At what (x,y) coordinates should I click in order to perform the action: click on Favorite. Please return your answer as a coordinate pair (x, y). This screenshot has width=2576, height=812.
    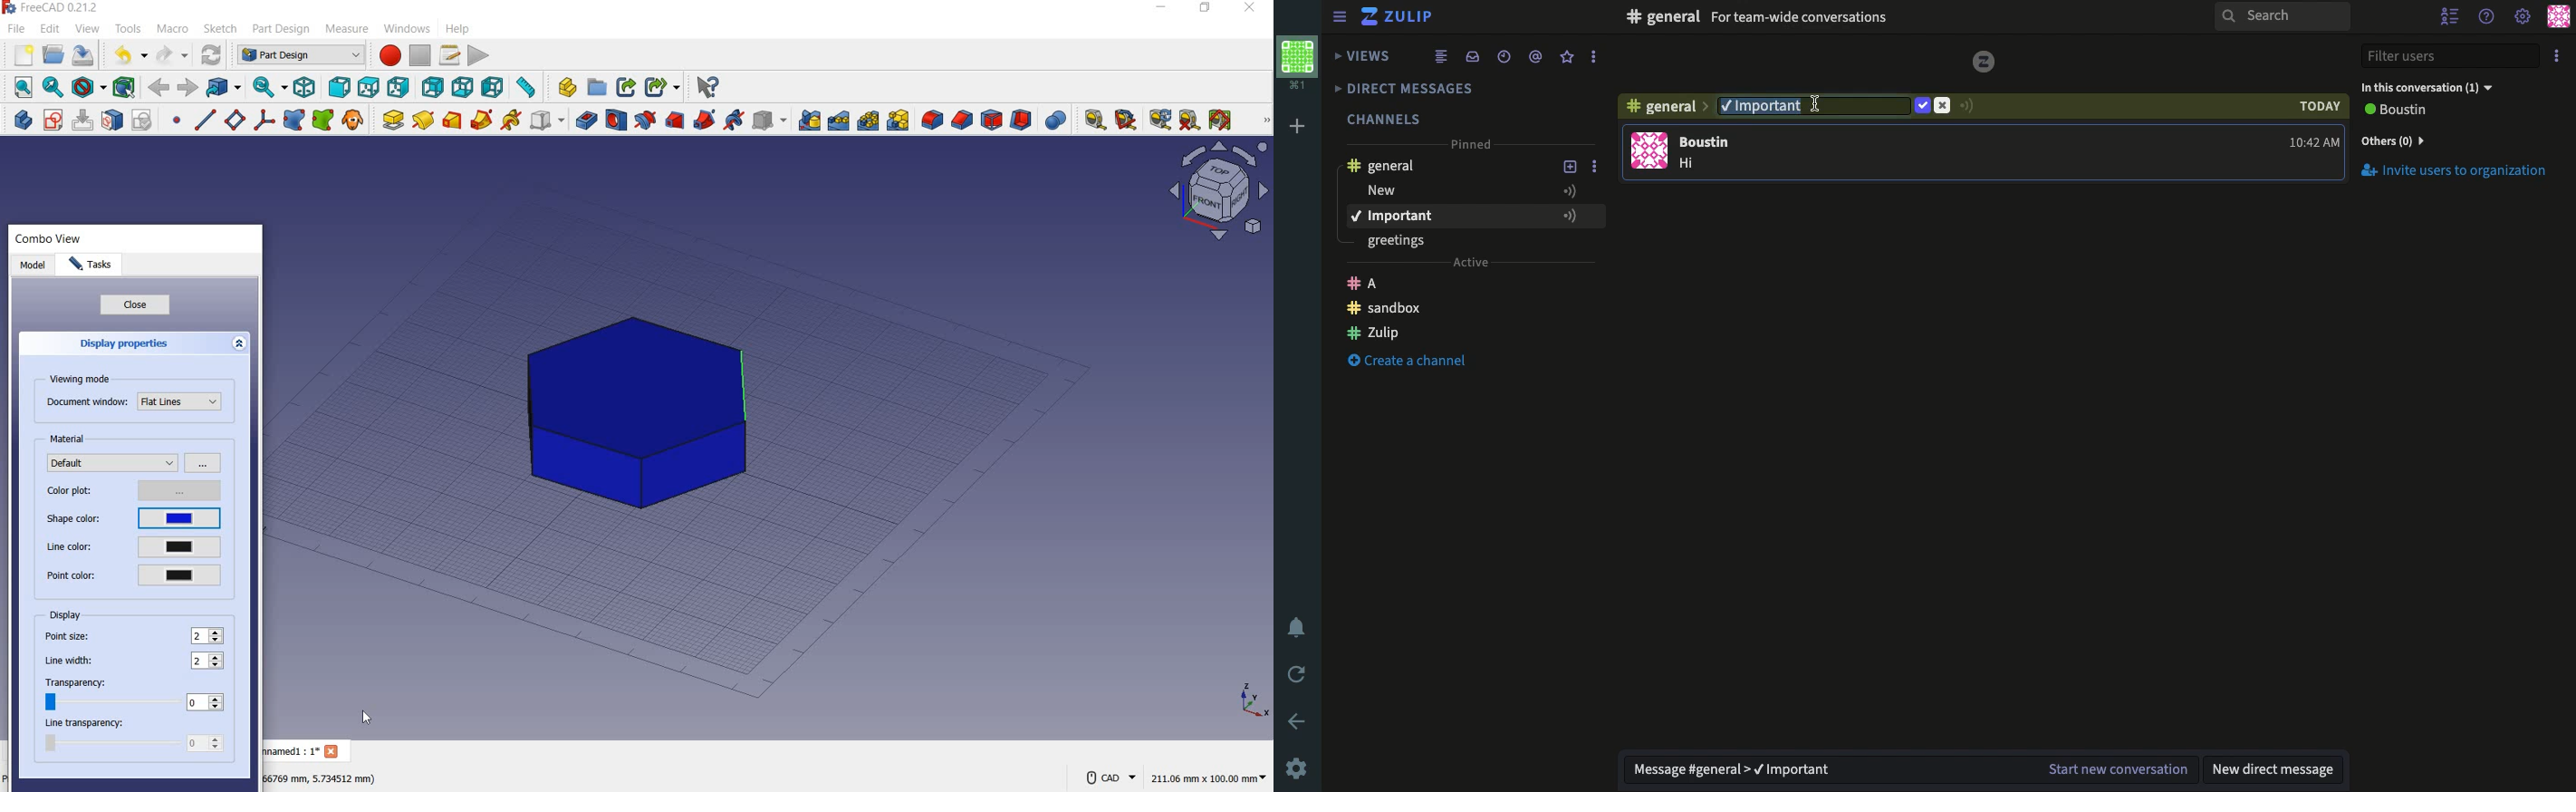
    Looking at the image, I should click on (1568, 57).